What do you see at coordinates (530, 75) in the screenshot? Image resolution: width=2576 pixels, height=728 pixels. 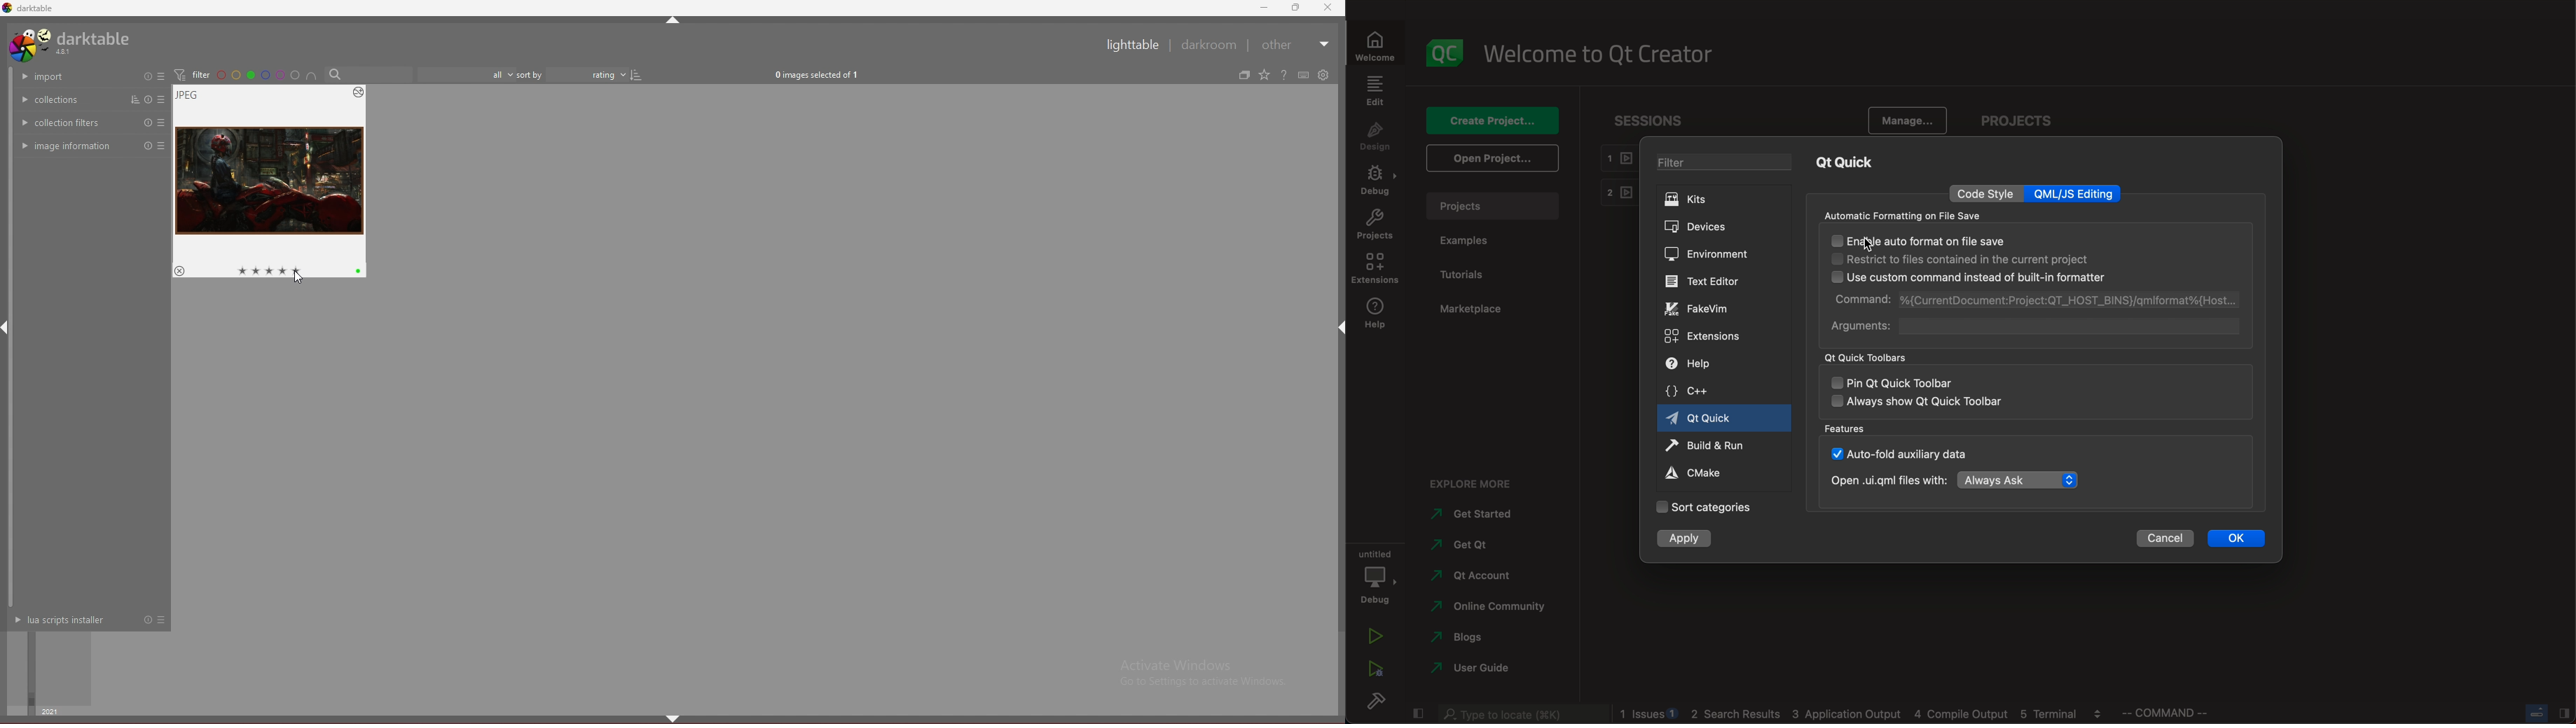 I see `sort by` at bounding box center [530, 75].